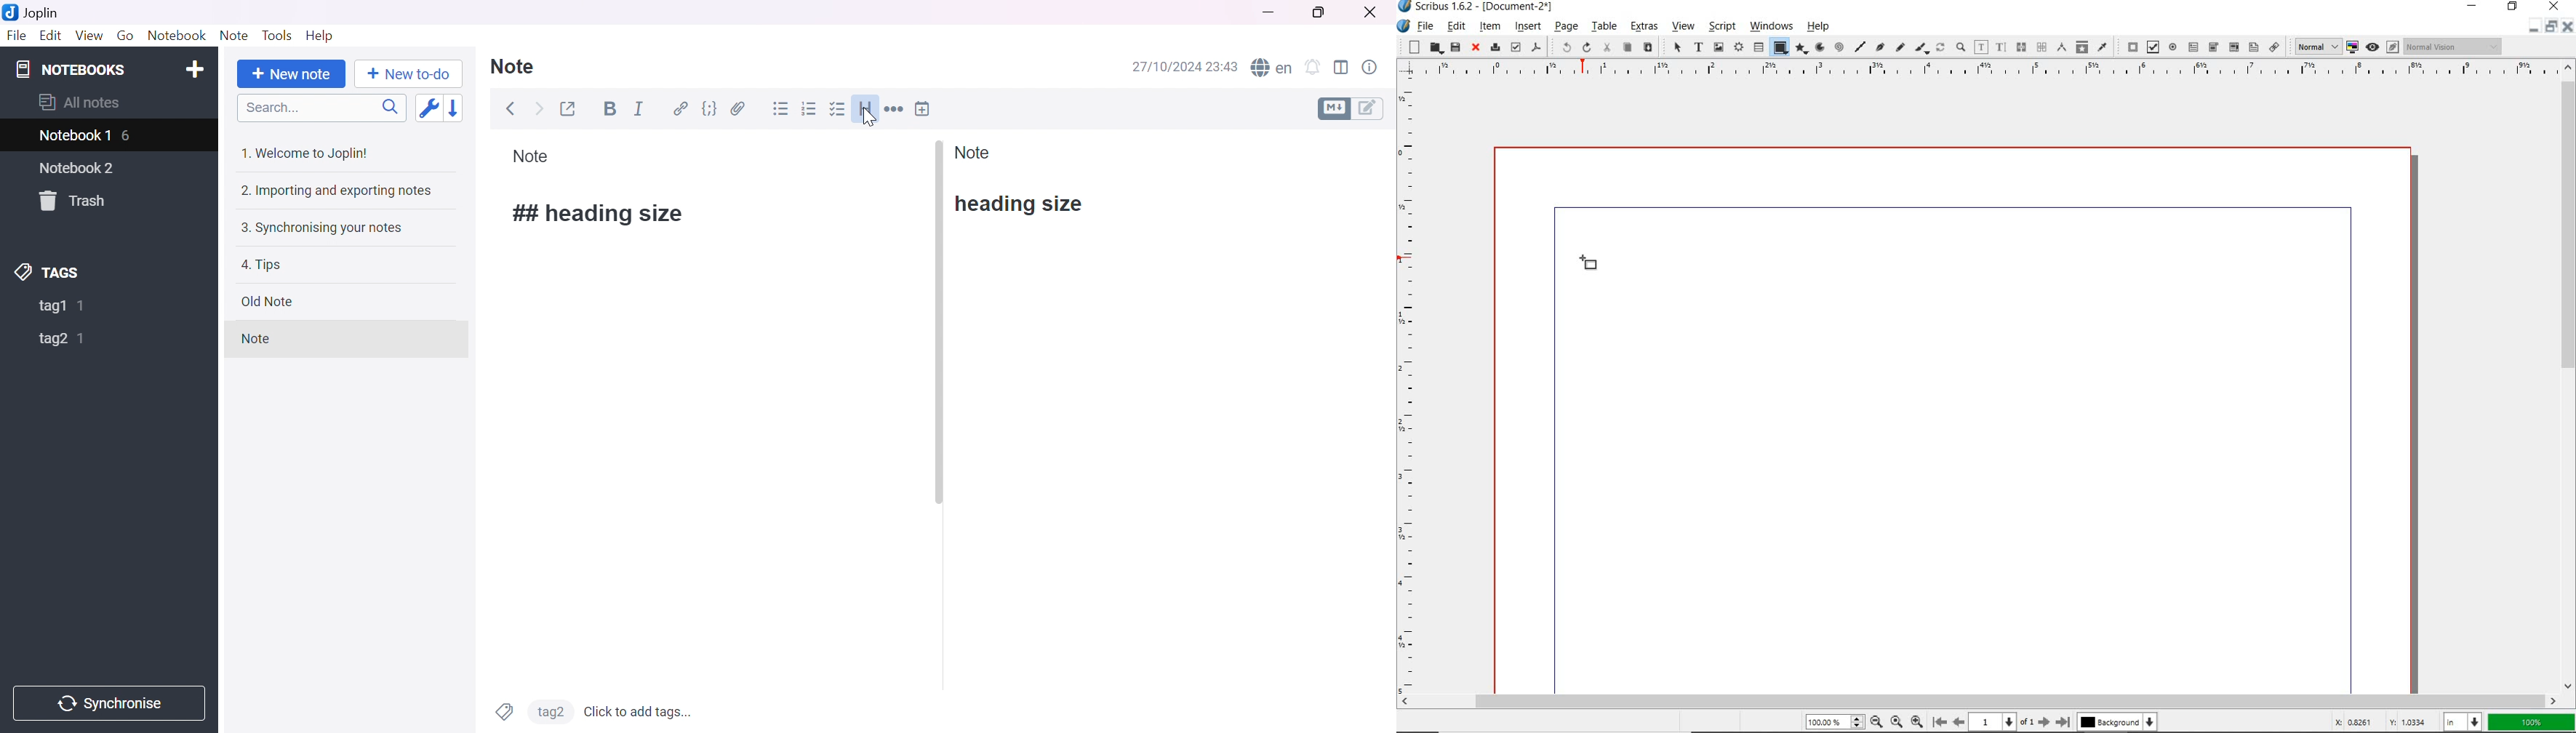 The width and height of the screenshot is (2576, 756). Describe the element at coordinates (320, 36) in the screenshot. I see `Help` at that location.